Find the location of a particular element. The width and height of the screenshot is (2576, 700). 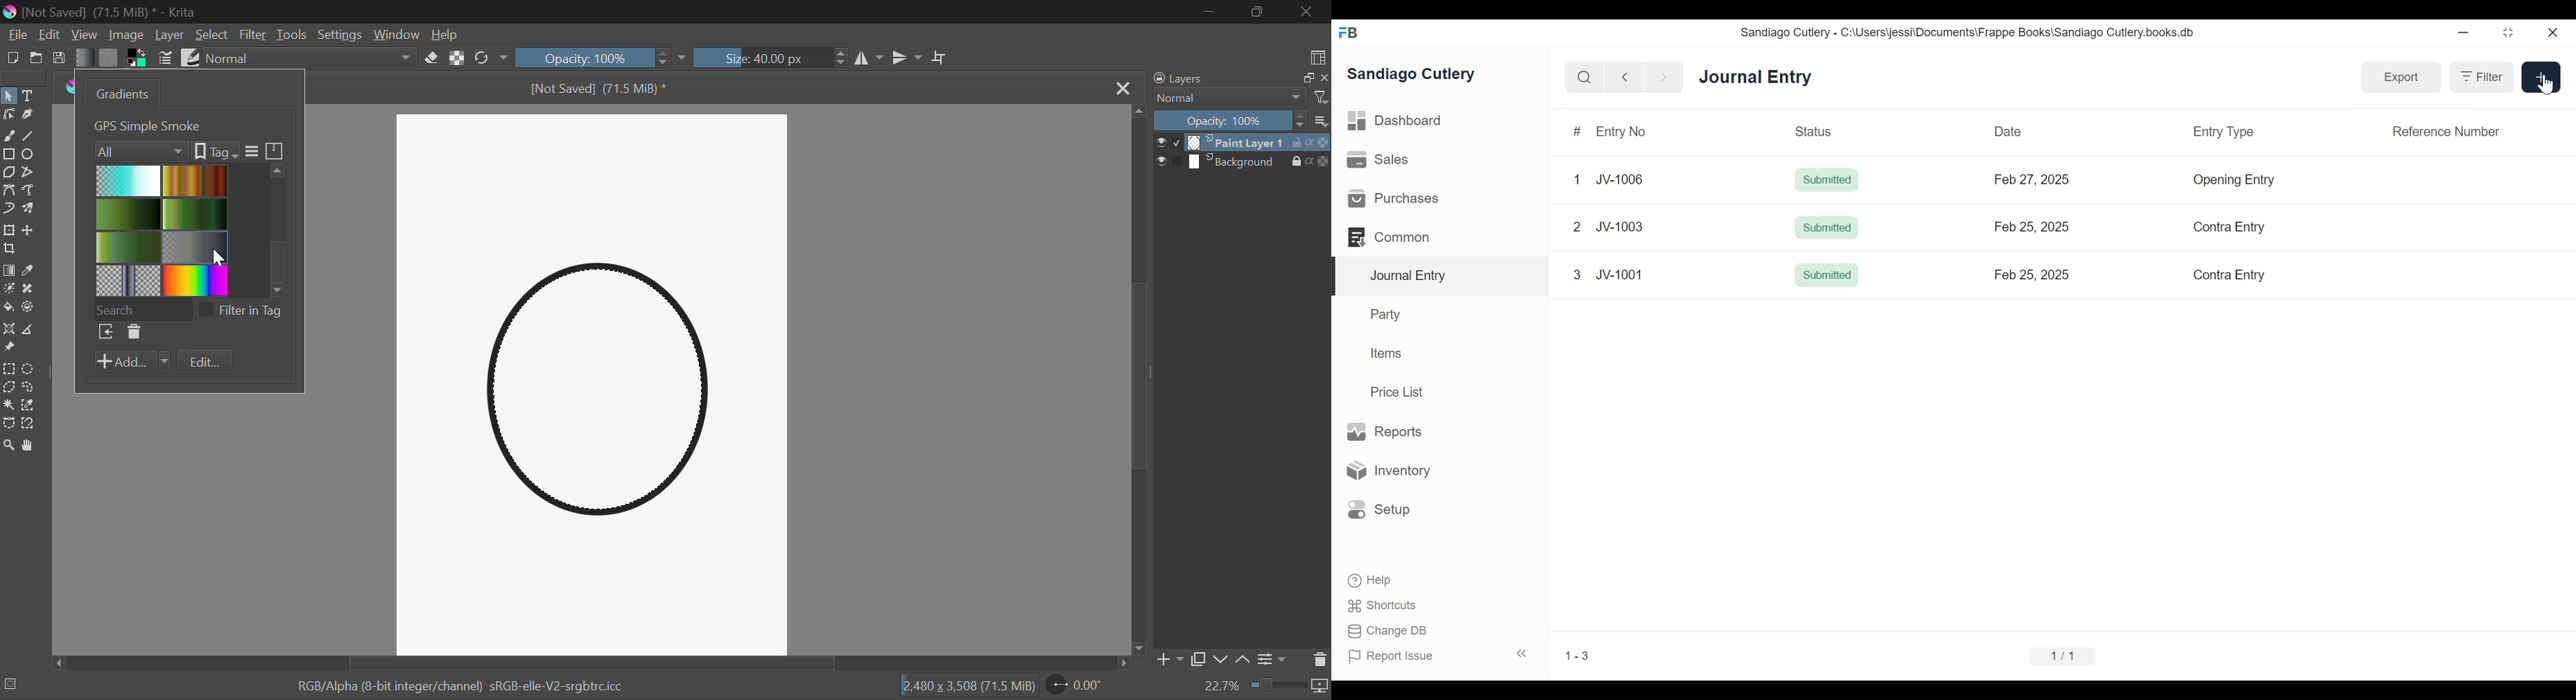

Report Issue is located at coordinates (1396, 657).